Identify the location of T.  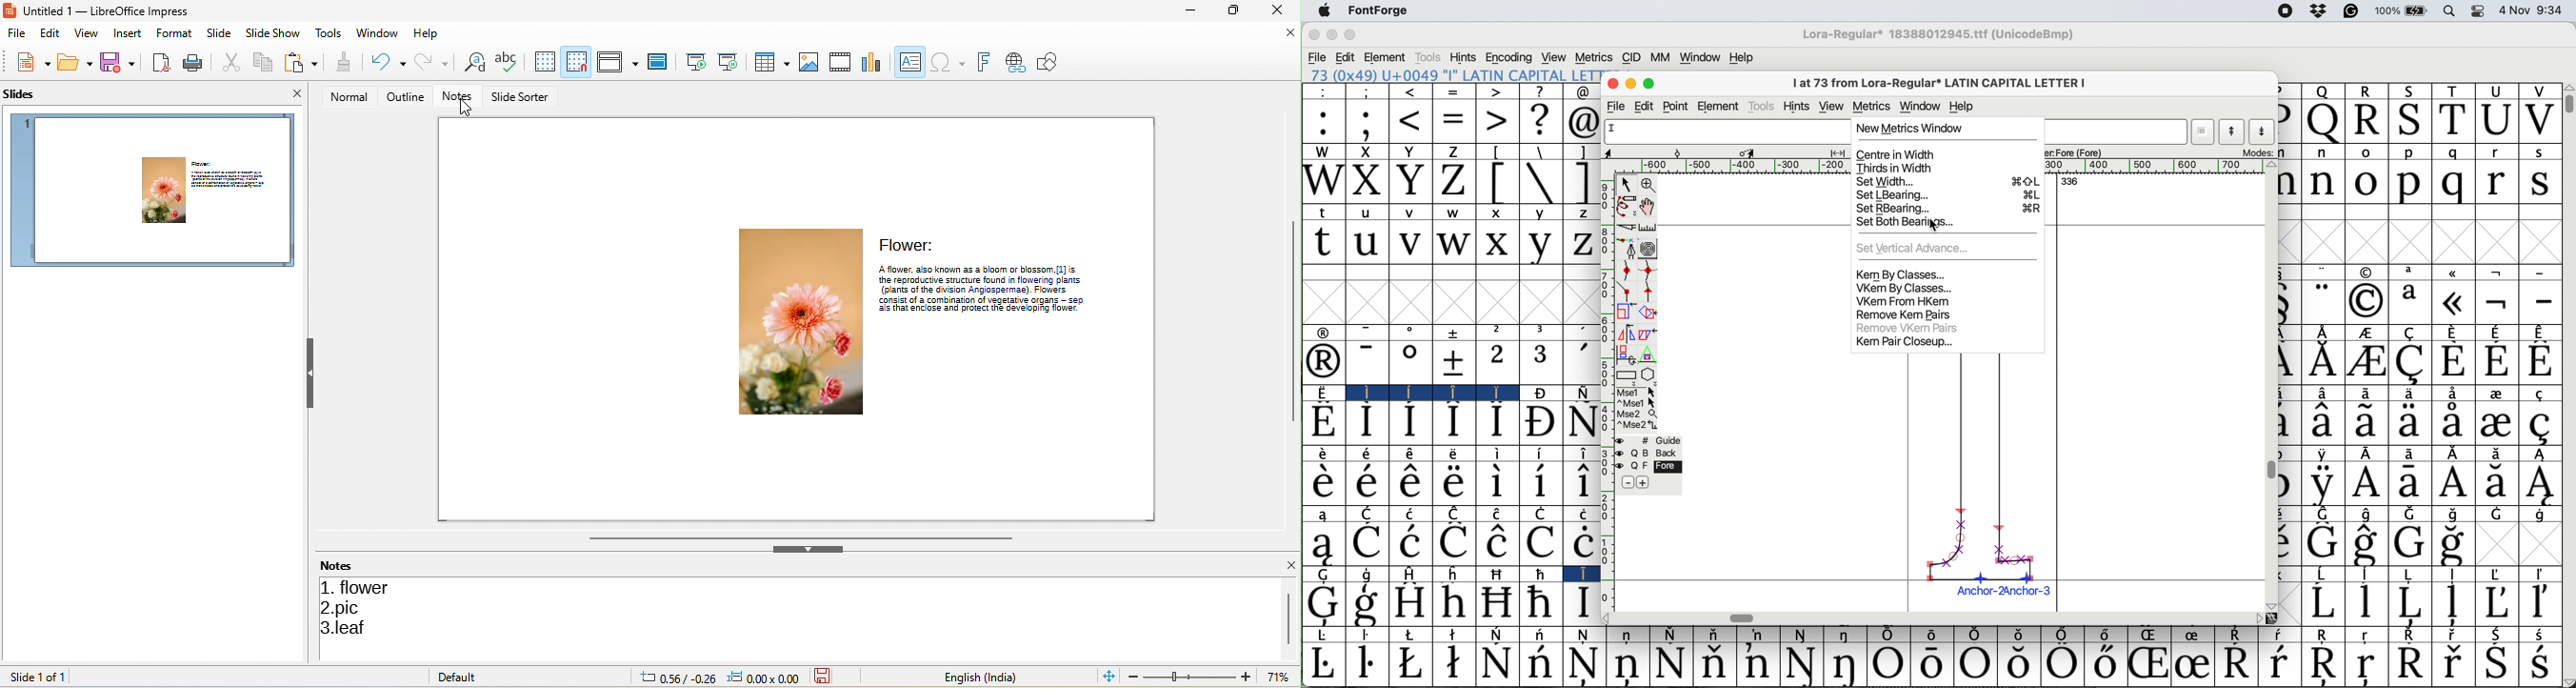
(2454, 120).